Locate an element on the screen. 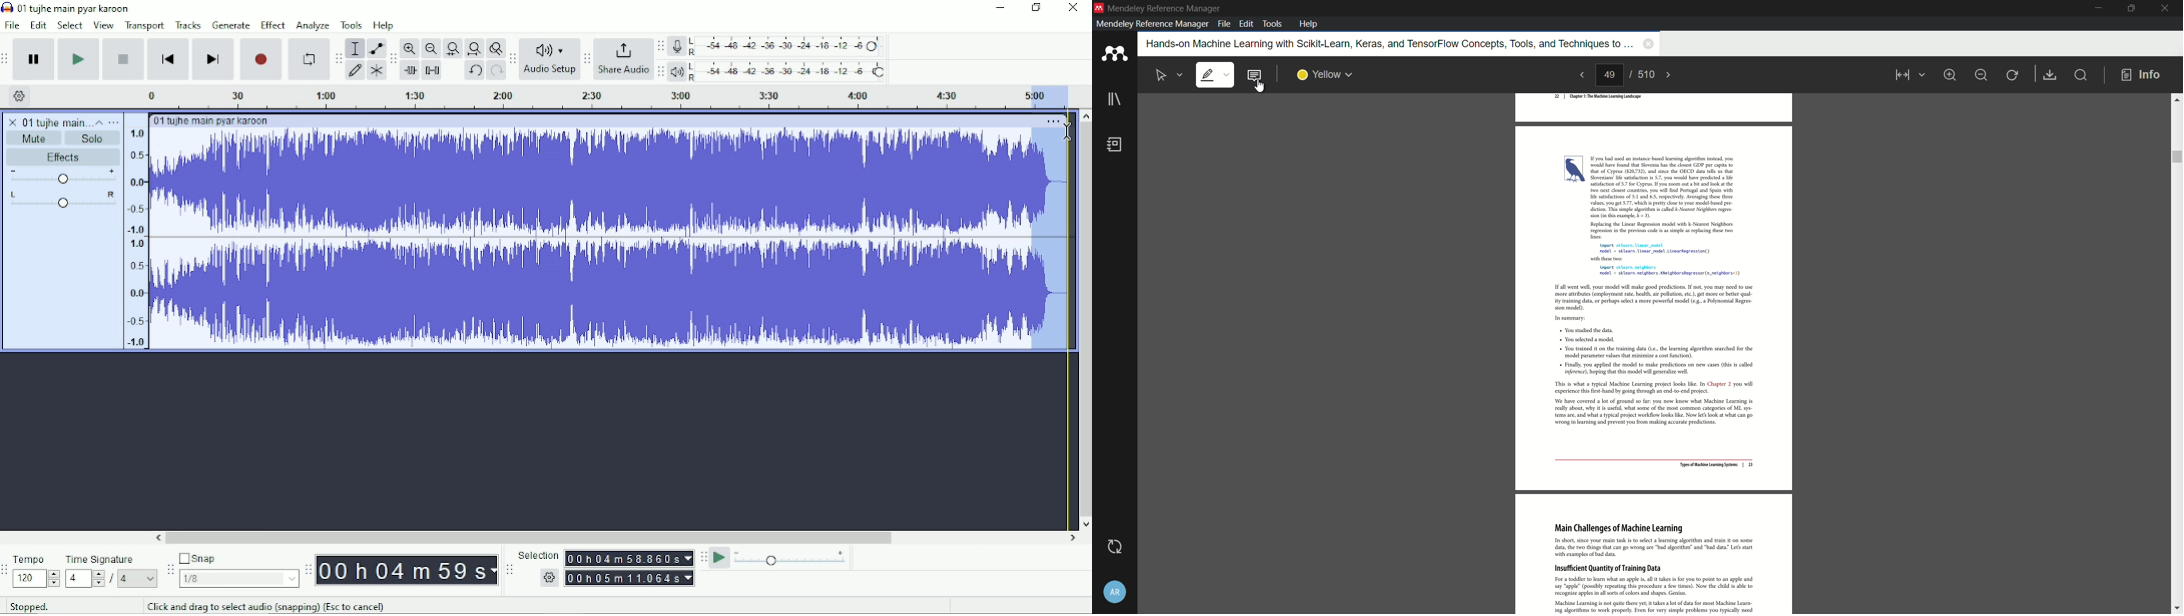 The image size is (2184, 616). Audacity playback meter toolbar is located at coordinates (662, 71).